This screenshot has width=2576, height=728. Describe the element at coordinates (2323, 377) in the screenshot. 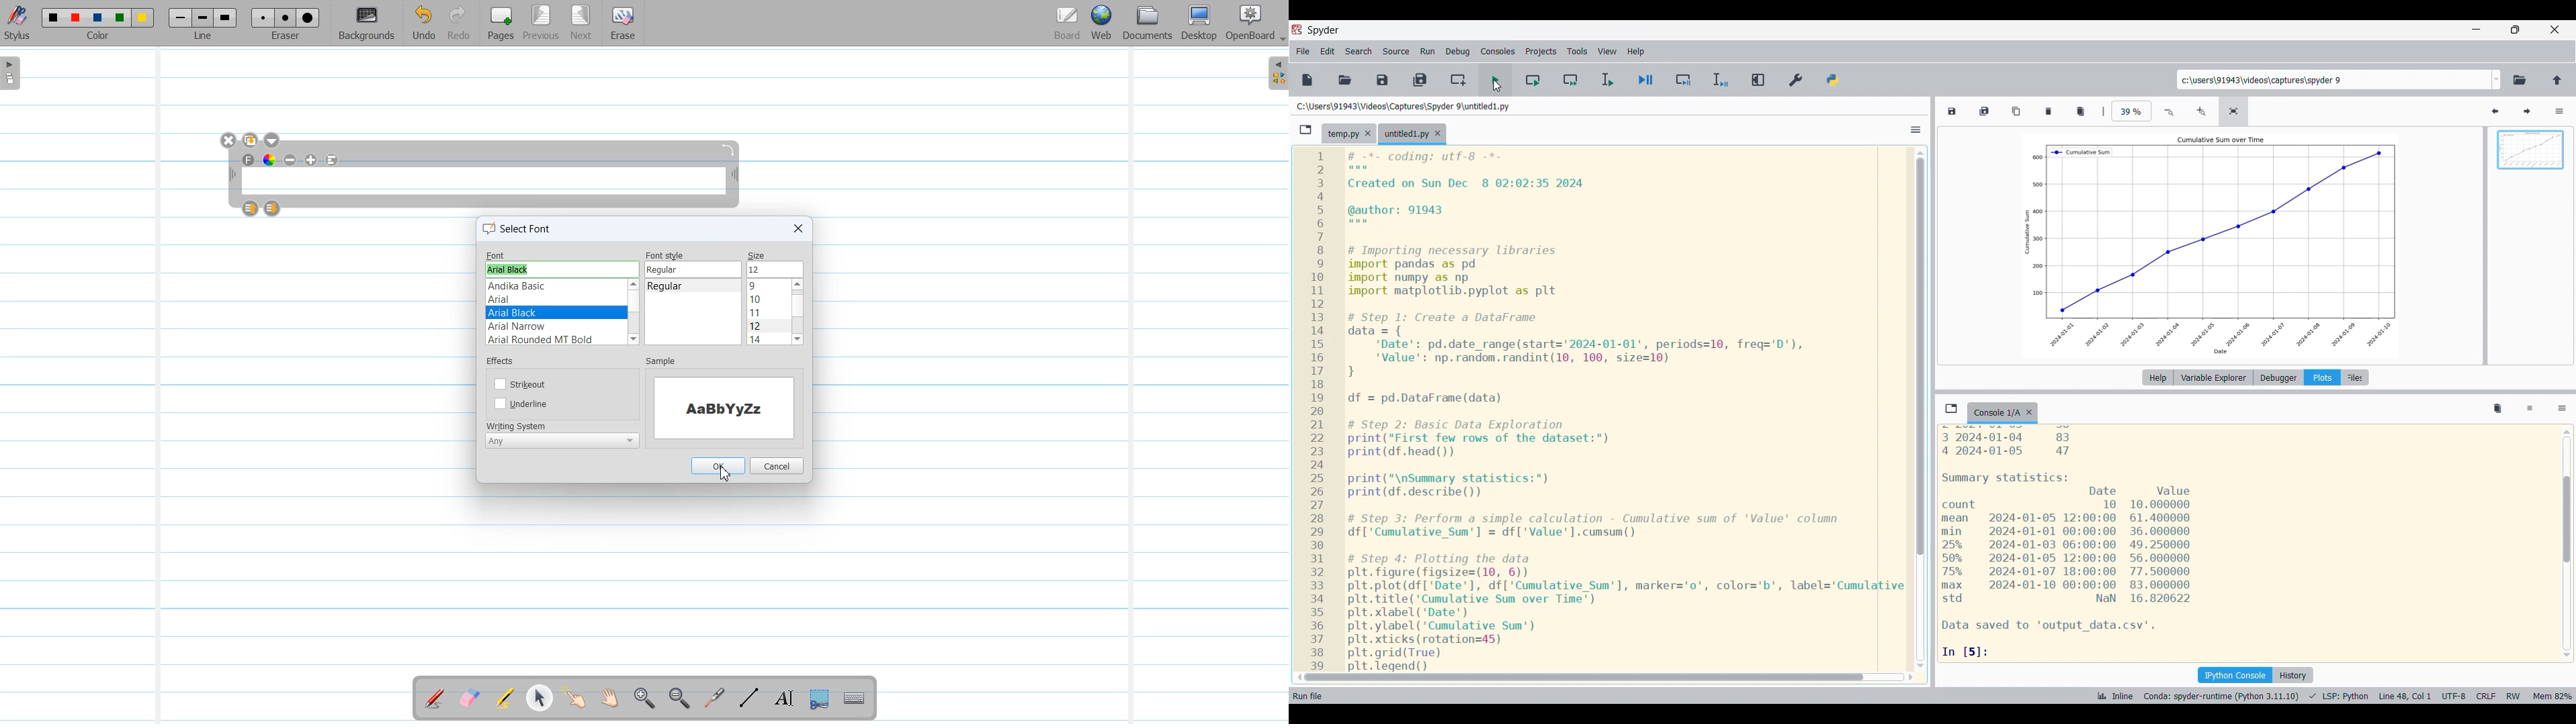

I see `Plots, current selection highlighted` at that location.